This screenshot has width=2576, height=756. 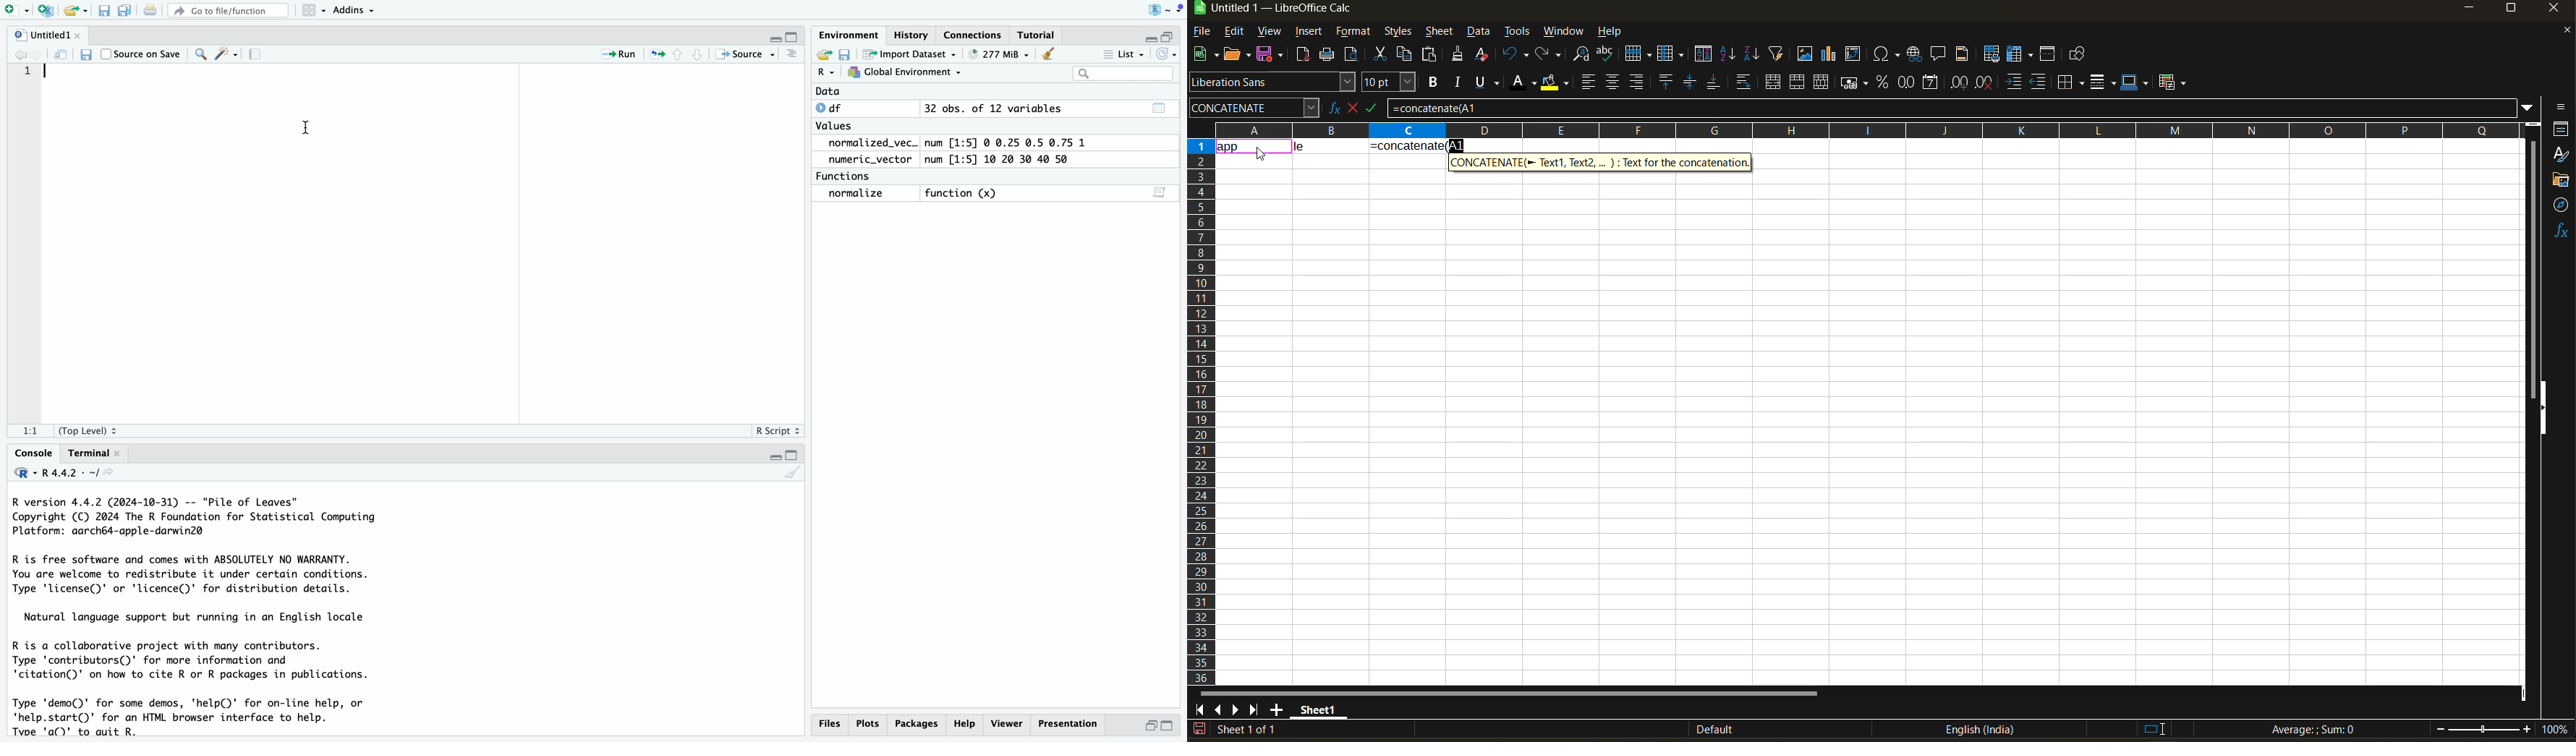 What do you see at coordinates (904, 74) in the screenshot?
I see `GLOBAL ENVIRONEMENT` at bounding box center [904, 74].